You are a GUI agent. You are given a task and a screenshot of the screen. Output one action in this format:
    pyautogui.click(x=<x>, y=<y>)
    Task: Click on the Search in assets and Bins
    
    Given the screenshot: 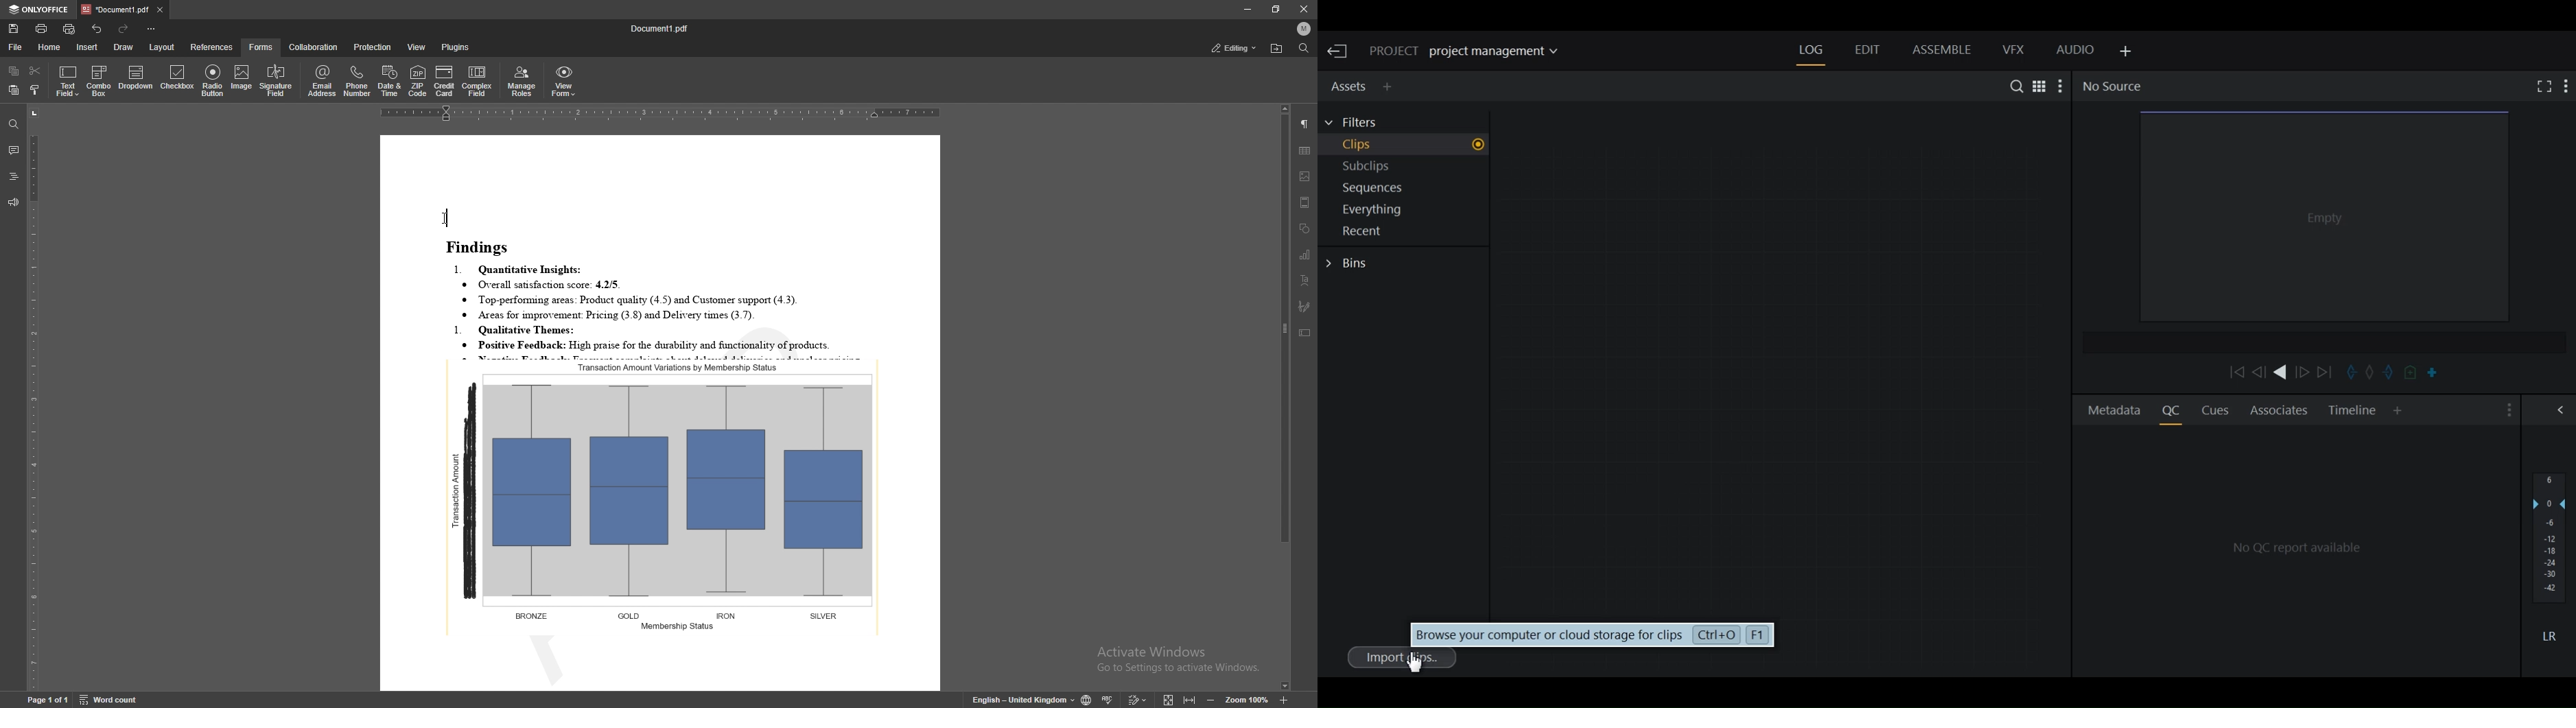 What is the action you would take?
    pyautogui.click(x=2013, y=86)
    